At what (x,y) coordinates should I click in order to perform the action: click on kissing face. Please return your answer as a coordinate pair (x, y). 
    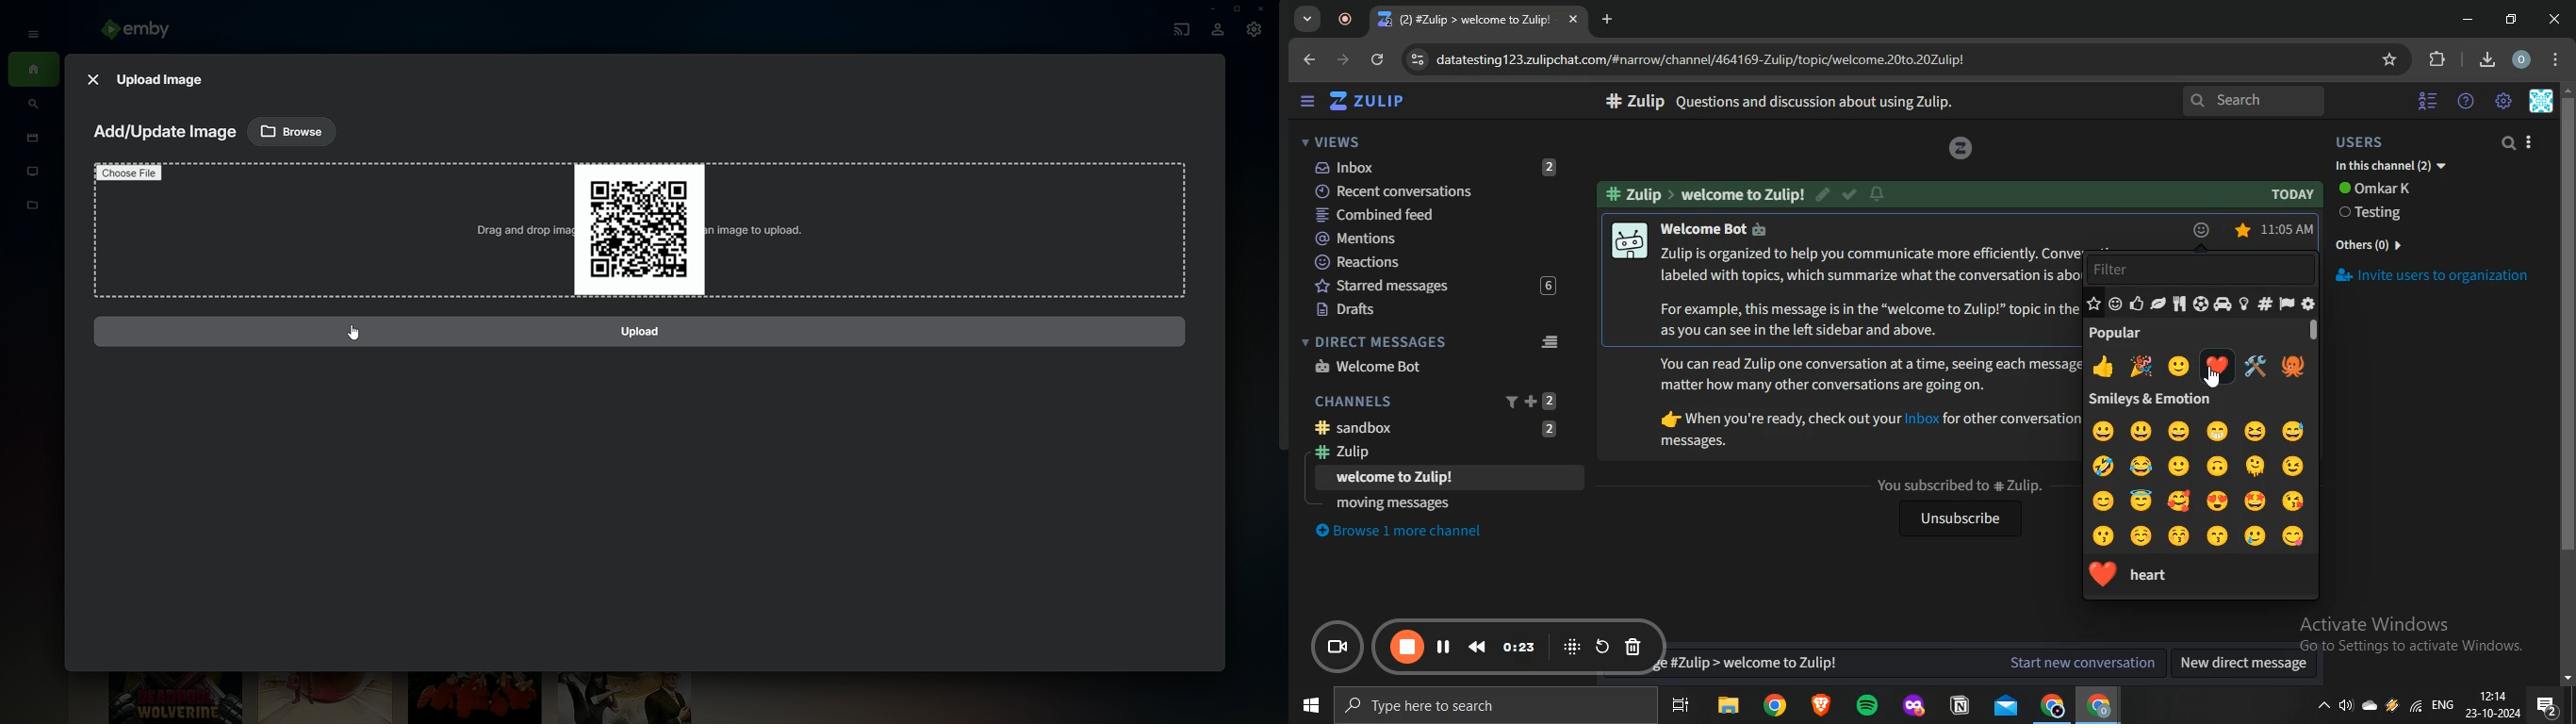
    Looking at the image, I should click on (2106, 535).